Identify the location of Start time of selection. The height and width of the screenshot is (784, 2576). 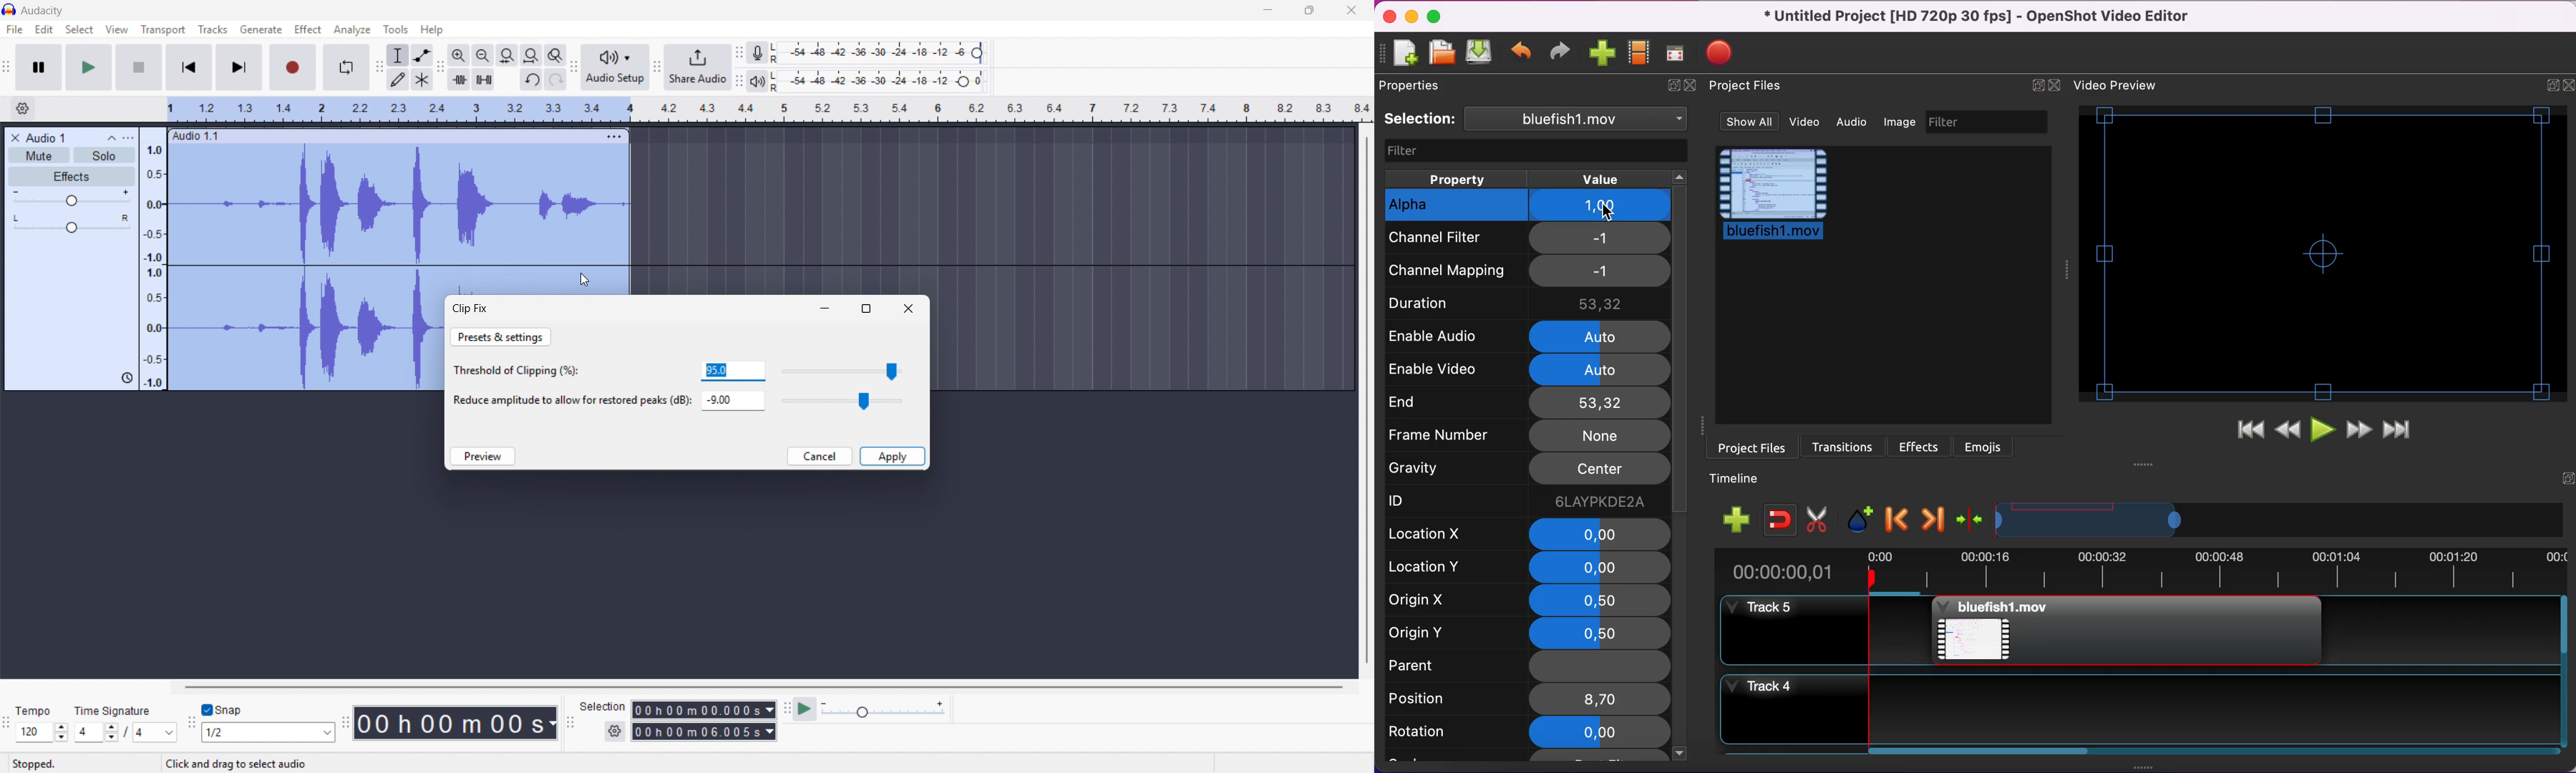
(704, 710).